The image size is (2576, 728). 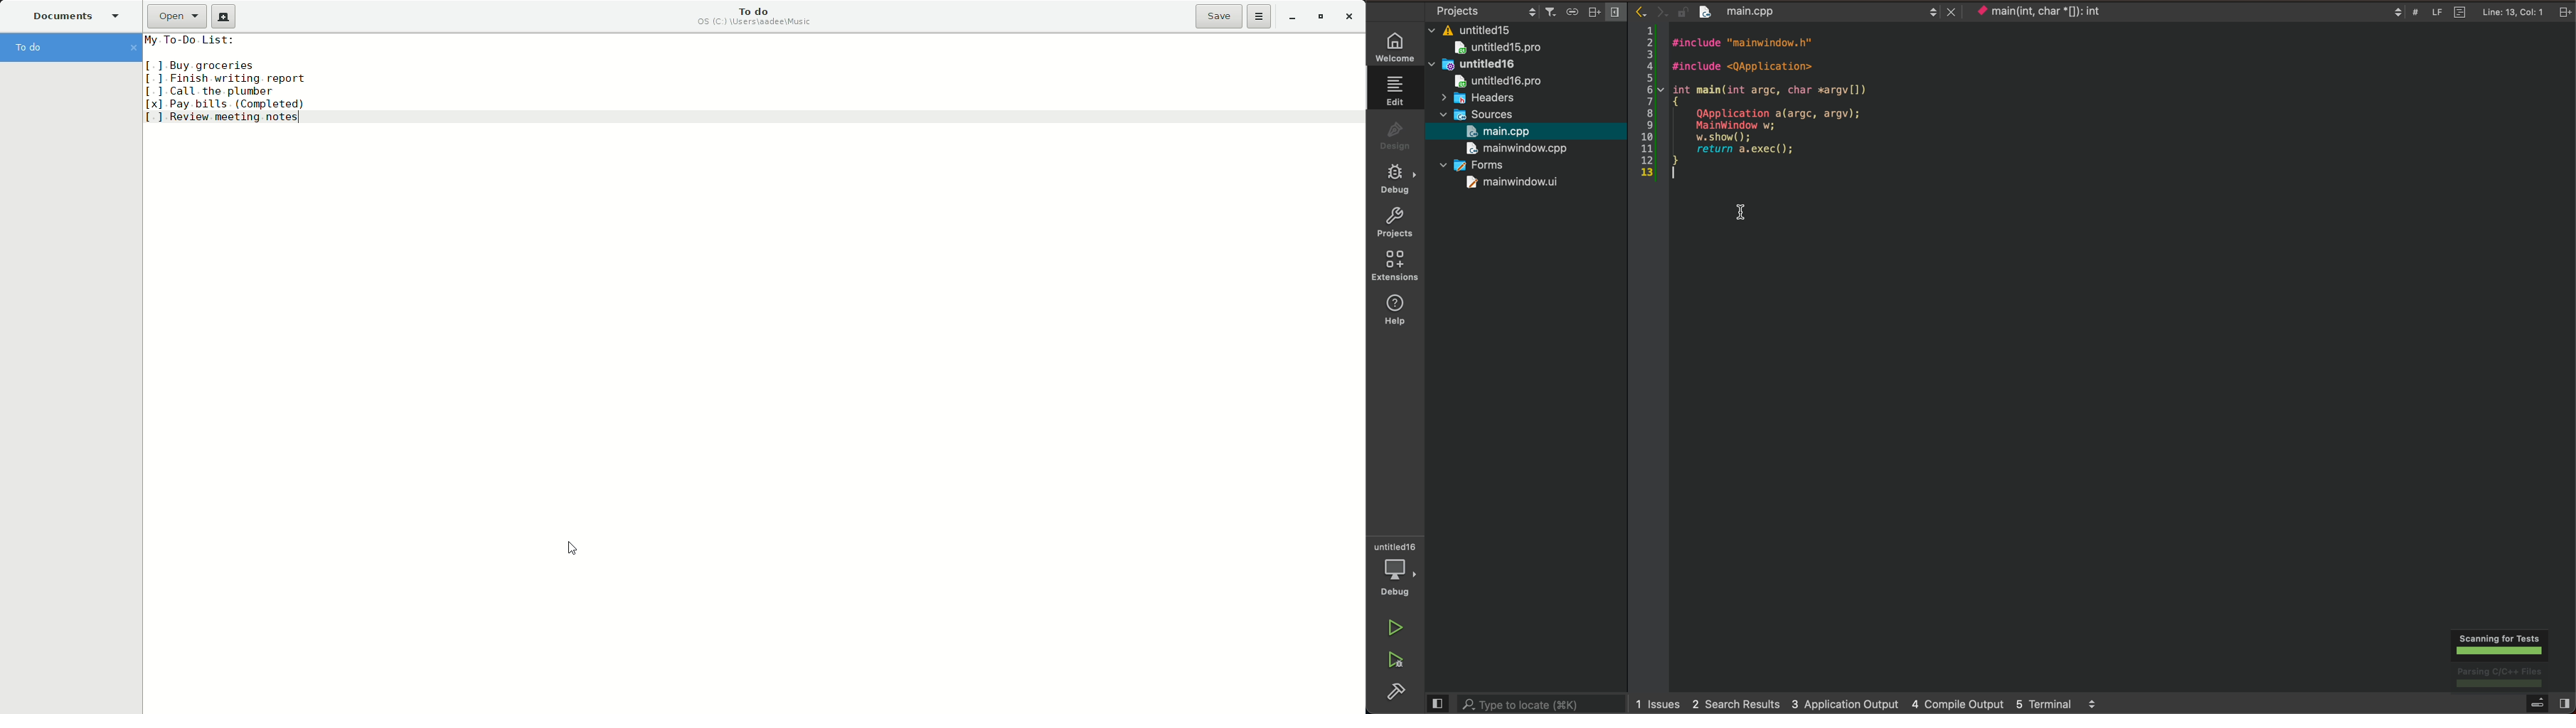 What do you see at coordinates (1400, 225) in the screenshot?
I see `projects` at bounding box center [1400, 225].